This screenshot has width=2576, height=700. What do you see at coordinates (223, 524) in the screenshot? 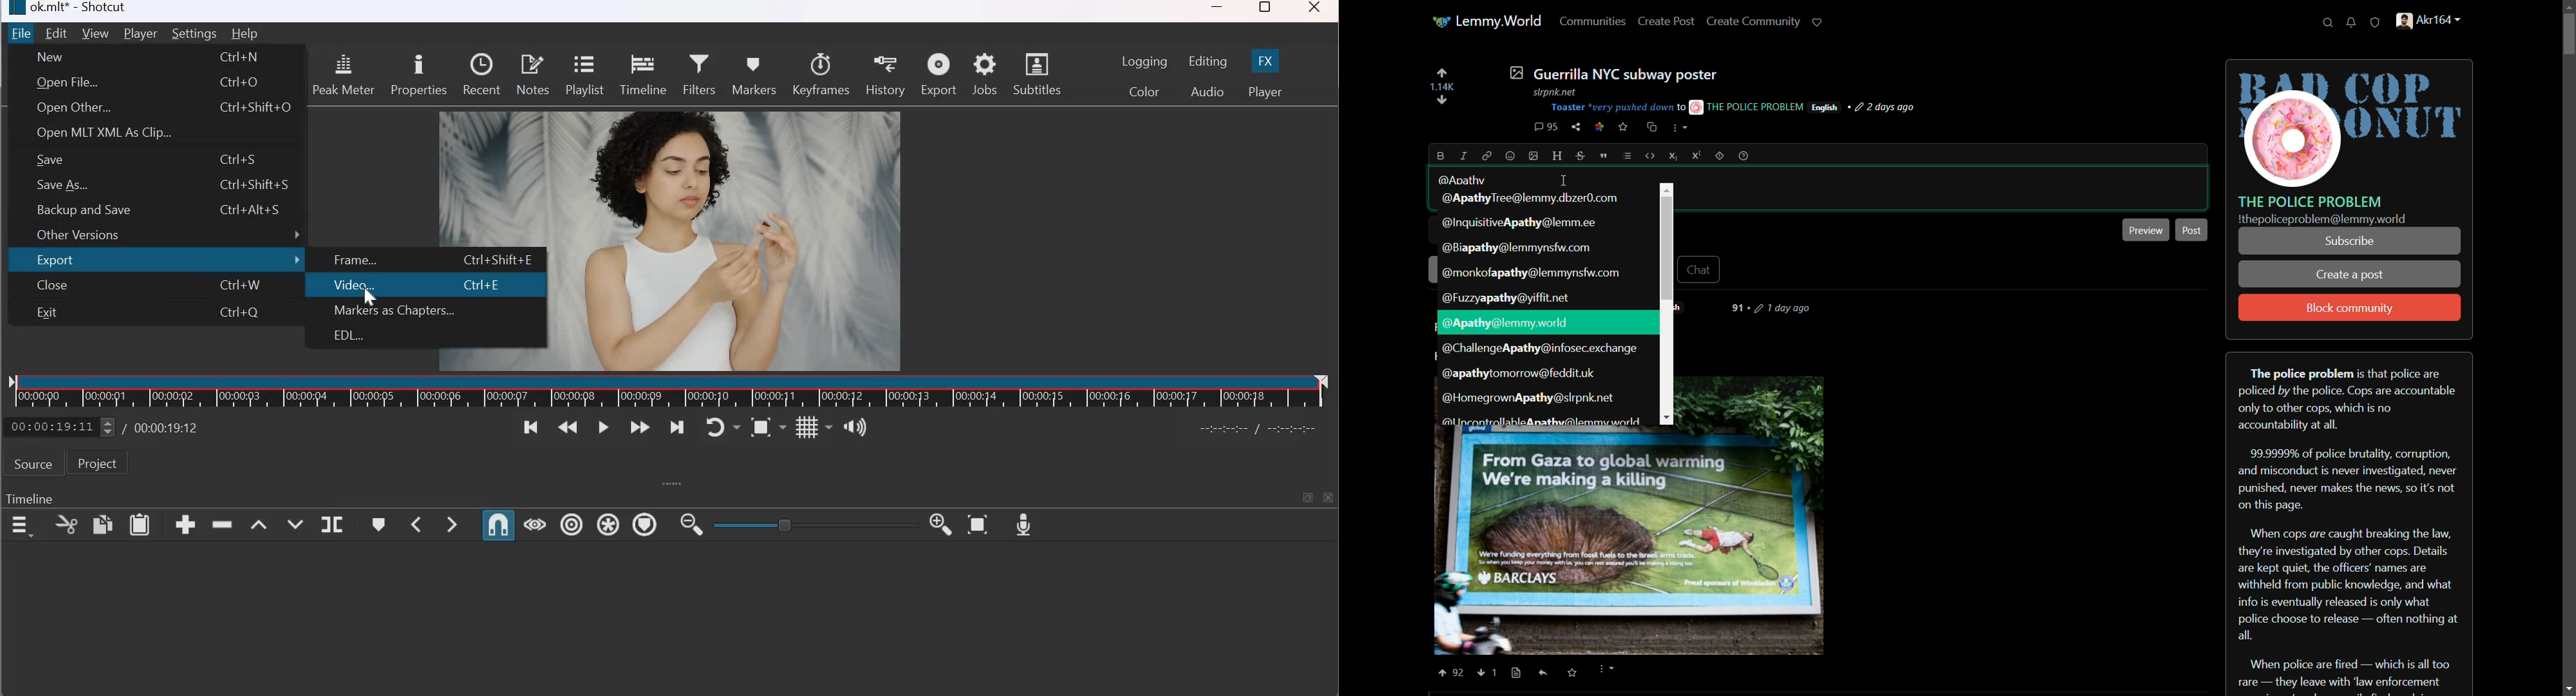
I see `ripple delete` at bounding box center [223, 524].